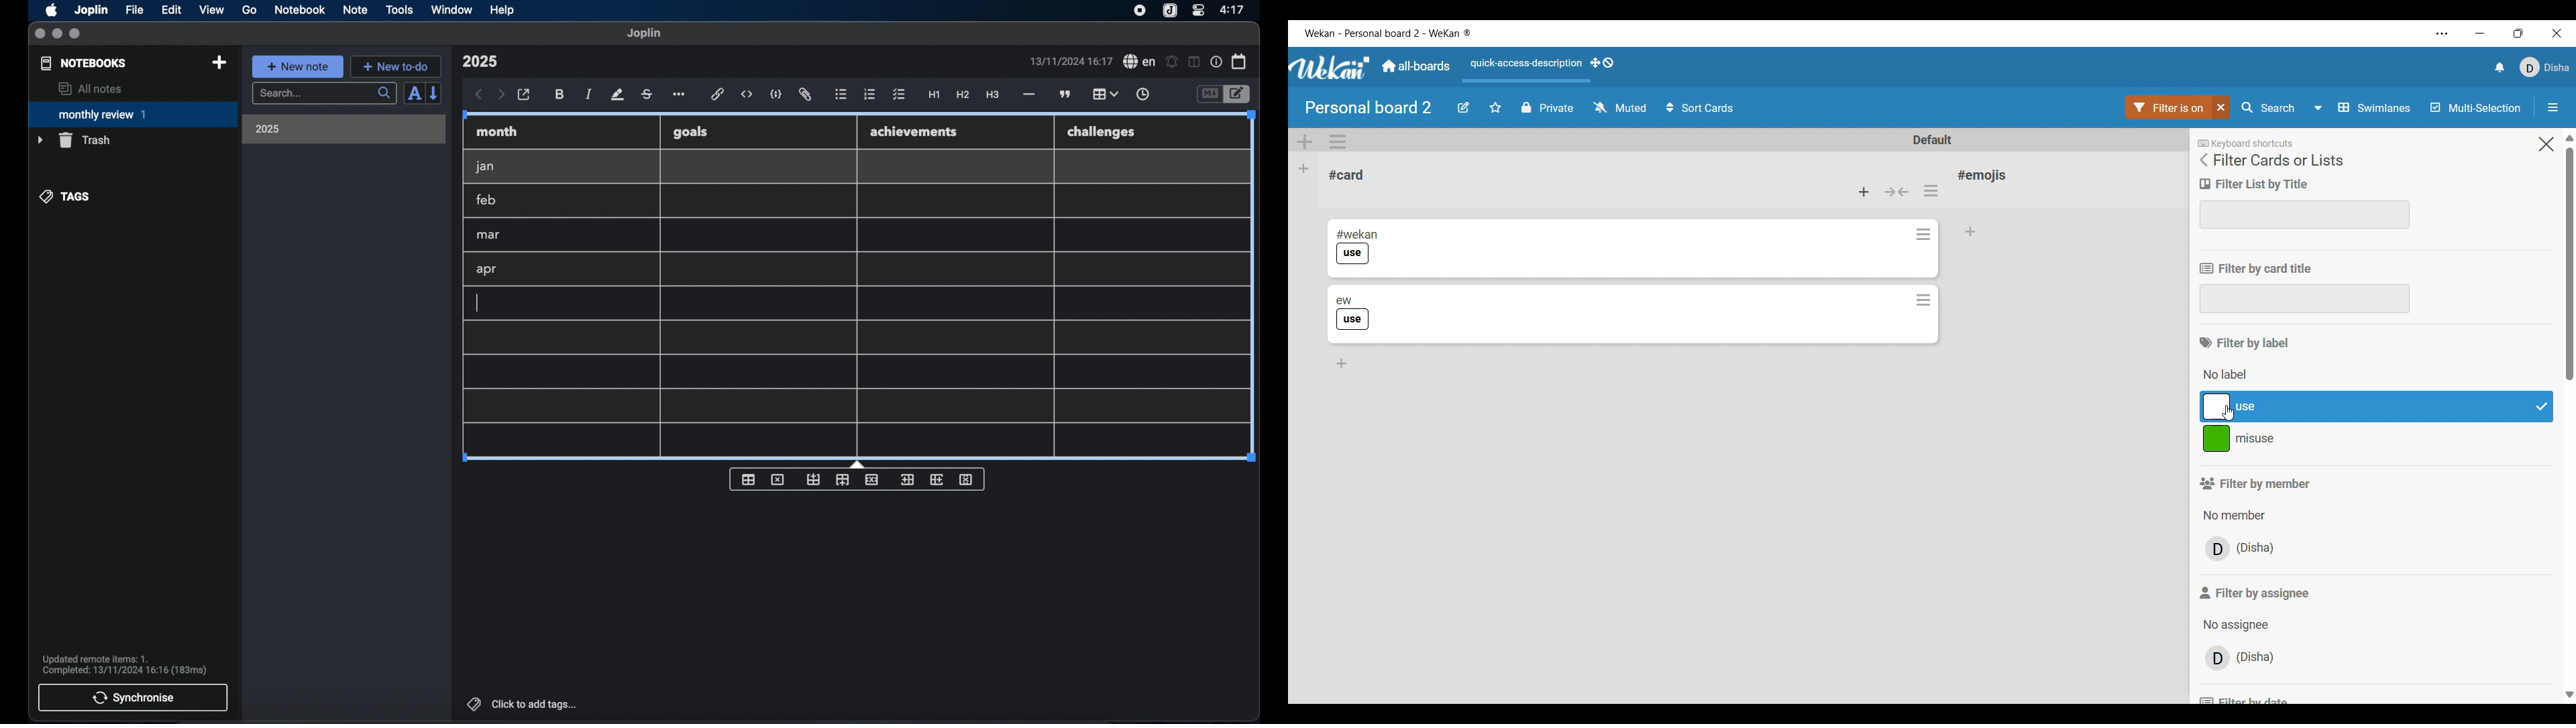 The image size is (2576, 728). I want to click on forward, so click(501, 95).